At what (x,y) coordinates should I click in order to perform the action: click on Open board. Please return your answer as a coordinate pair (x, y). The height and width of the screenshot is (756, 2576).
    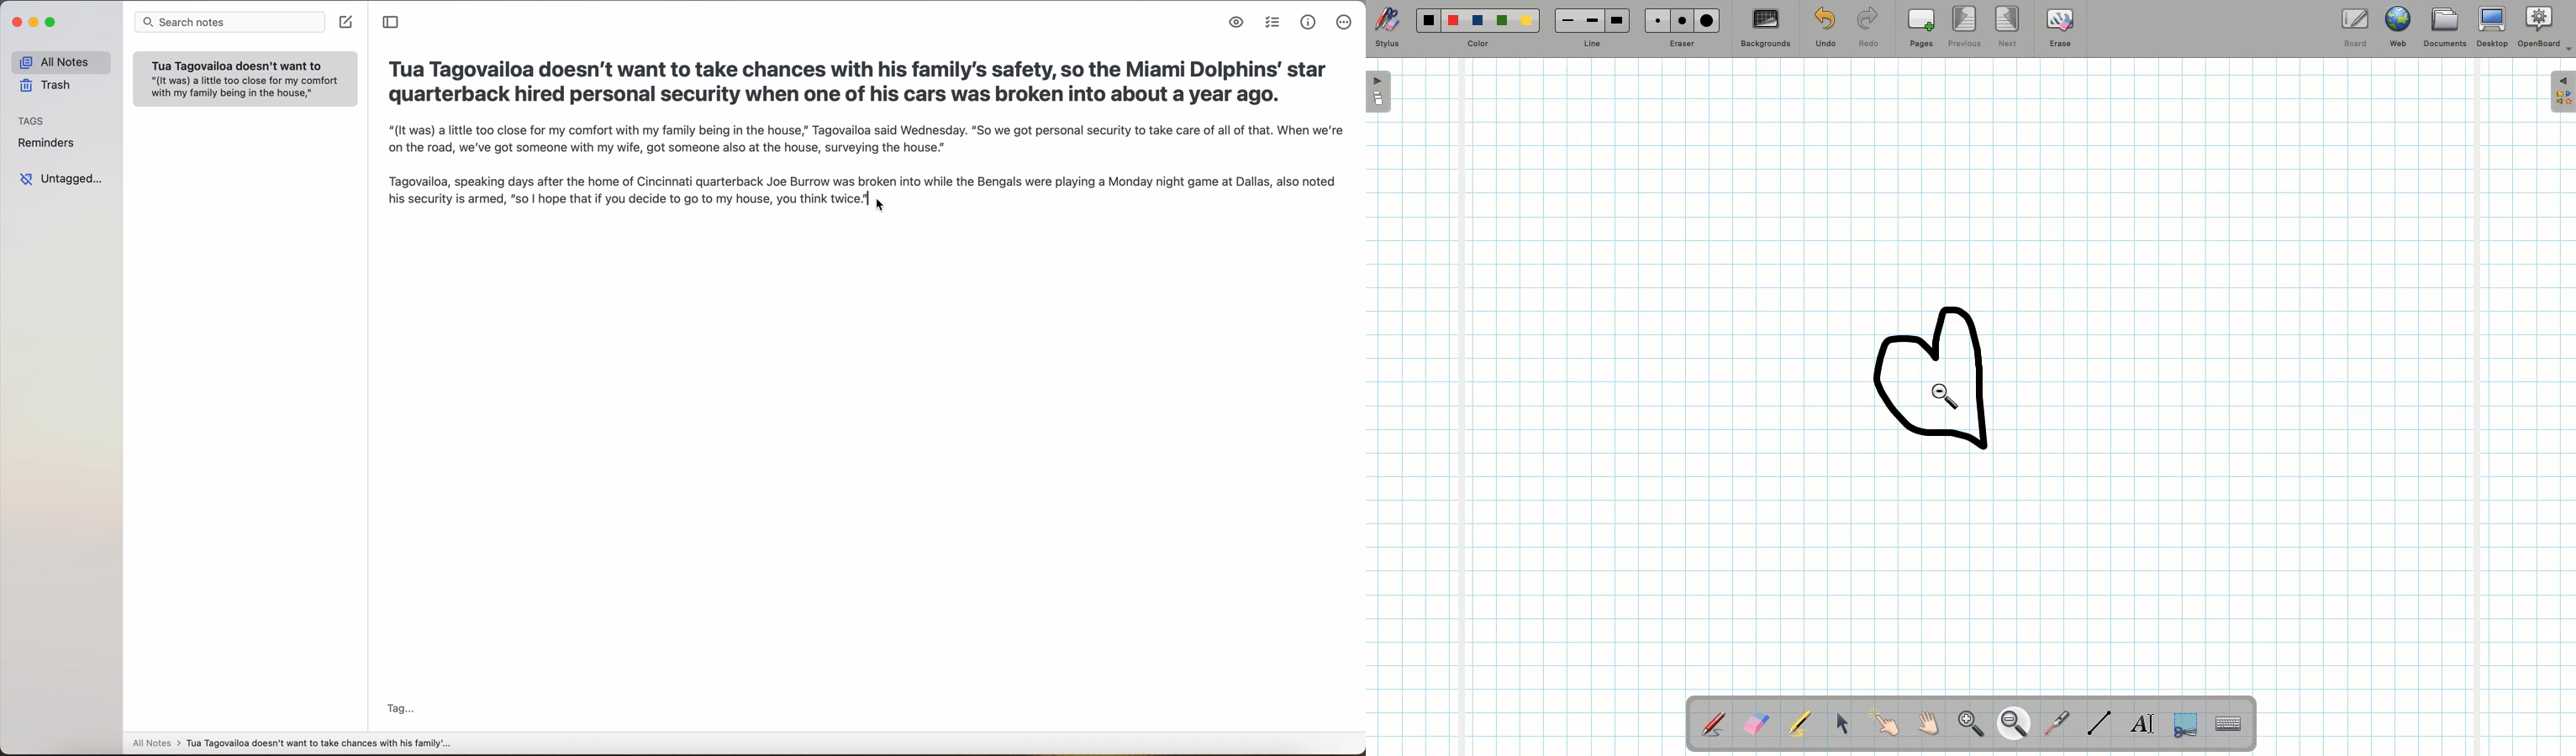
    Looking at the image, I should click on (1379, 93).